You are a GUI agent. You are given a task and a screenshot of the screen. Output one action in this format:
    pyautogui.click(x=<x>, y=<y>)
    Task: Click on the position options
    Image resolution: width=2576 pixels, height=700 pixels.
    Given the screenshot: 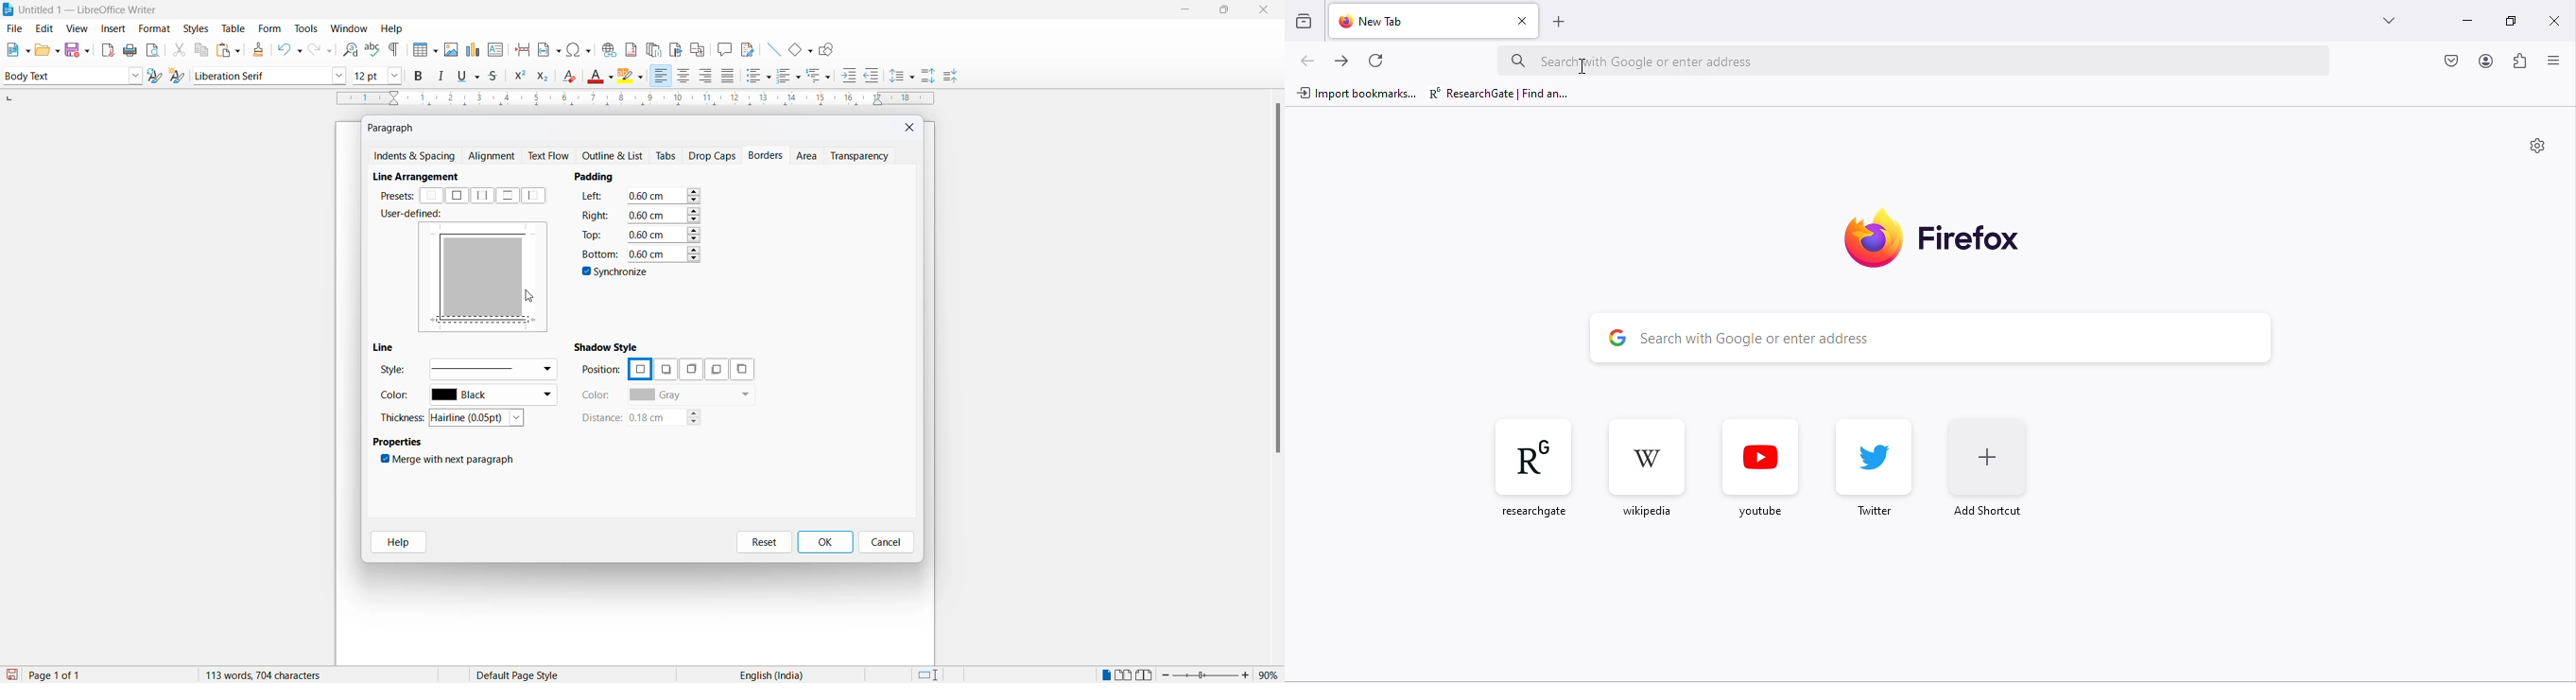 What is the action you would take?
    pyautogui.click(x=742, y=369)
    